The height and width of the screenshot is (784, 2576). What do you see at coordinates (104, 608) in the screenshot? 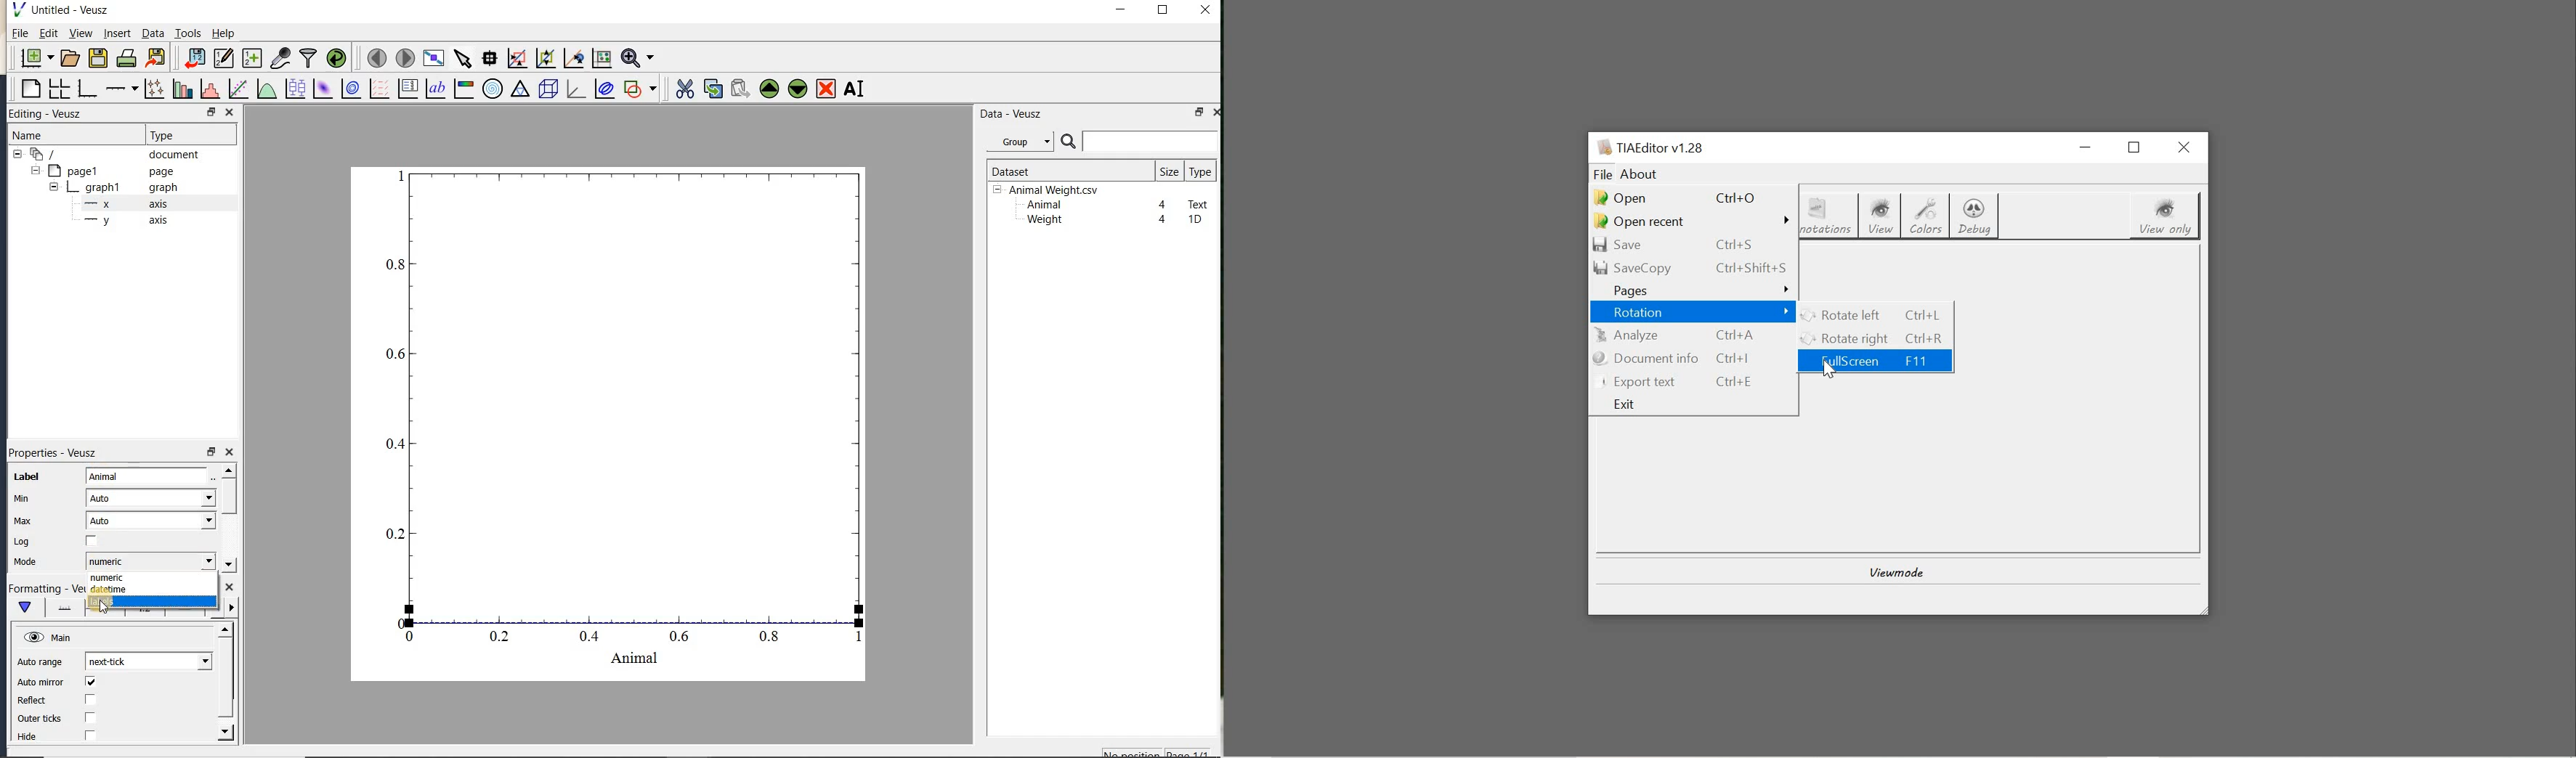
I see `cursor` at bounding box center [104, 608].